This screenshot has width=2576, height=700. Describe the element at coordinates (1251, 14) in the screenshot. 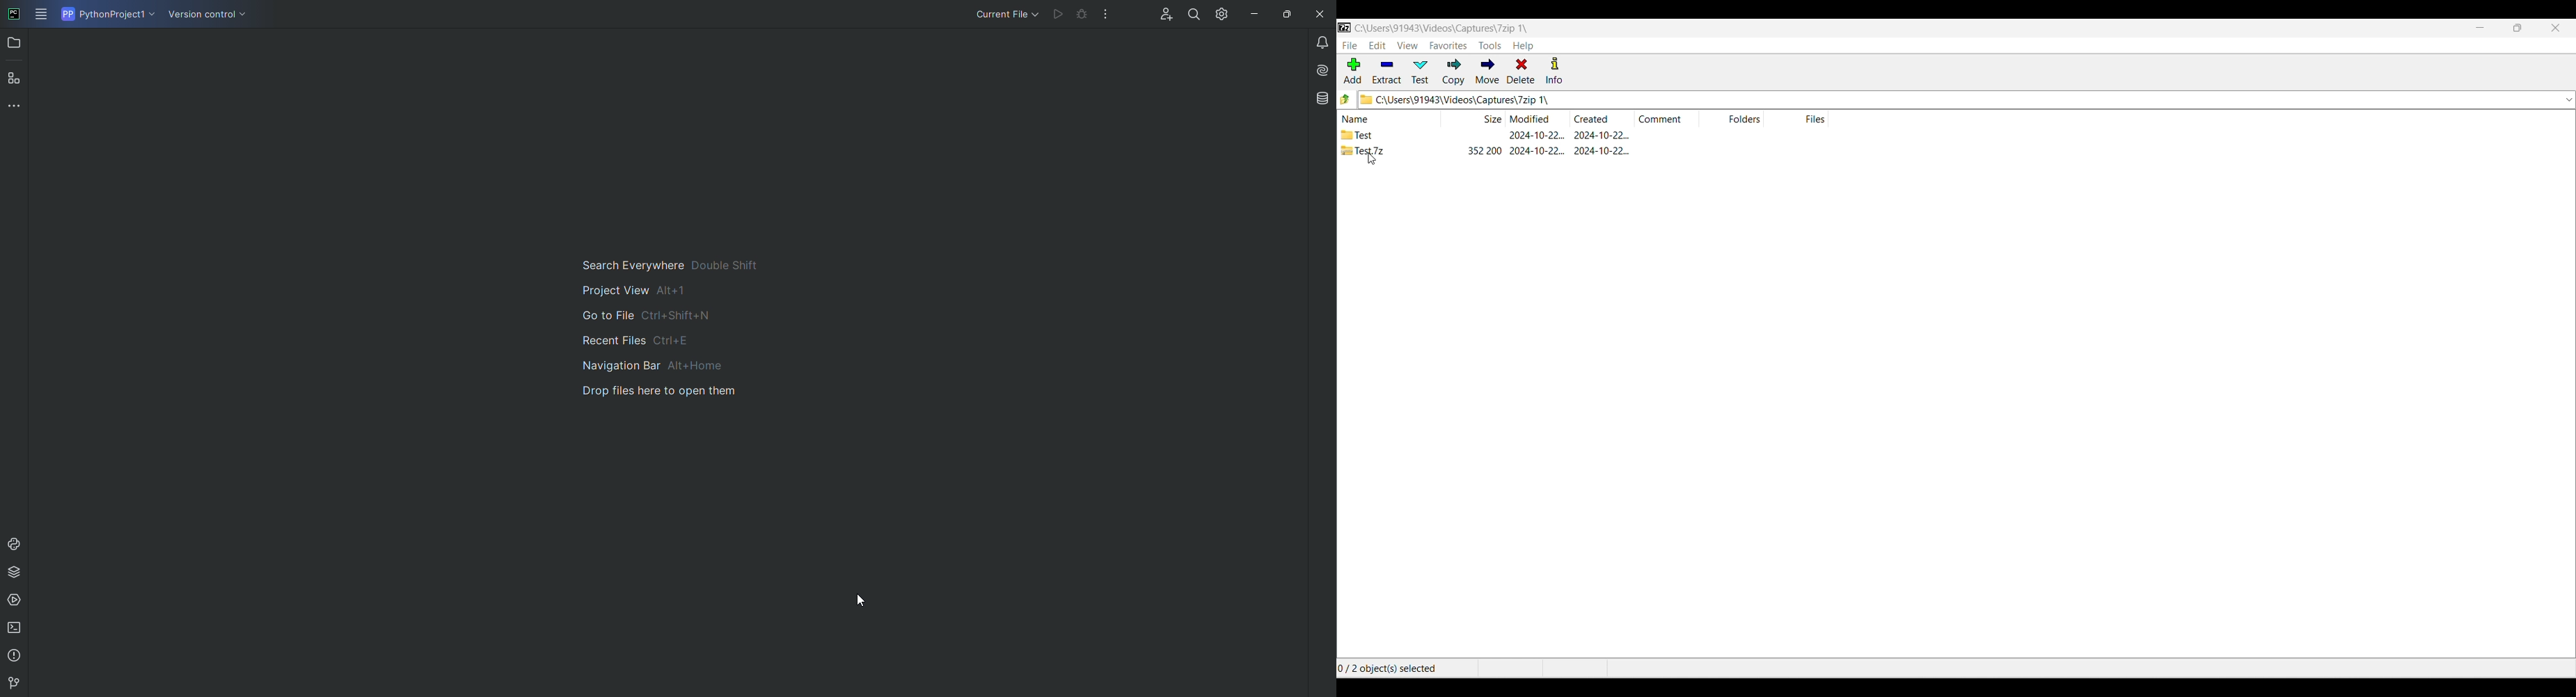

I see `Minimize` at that location.